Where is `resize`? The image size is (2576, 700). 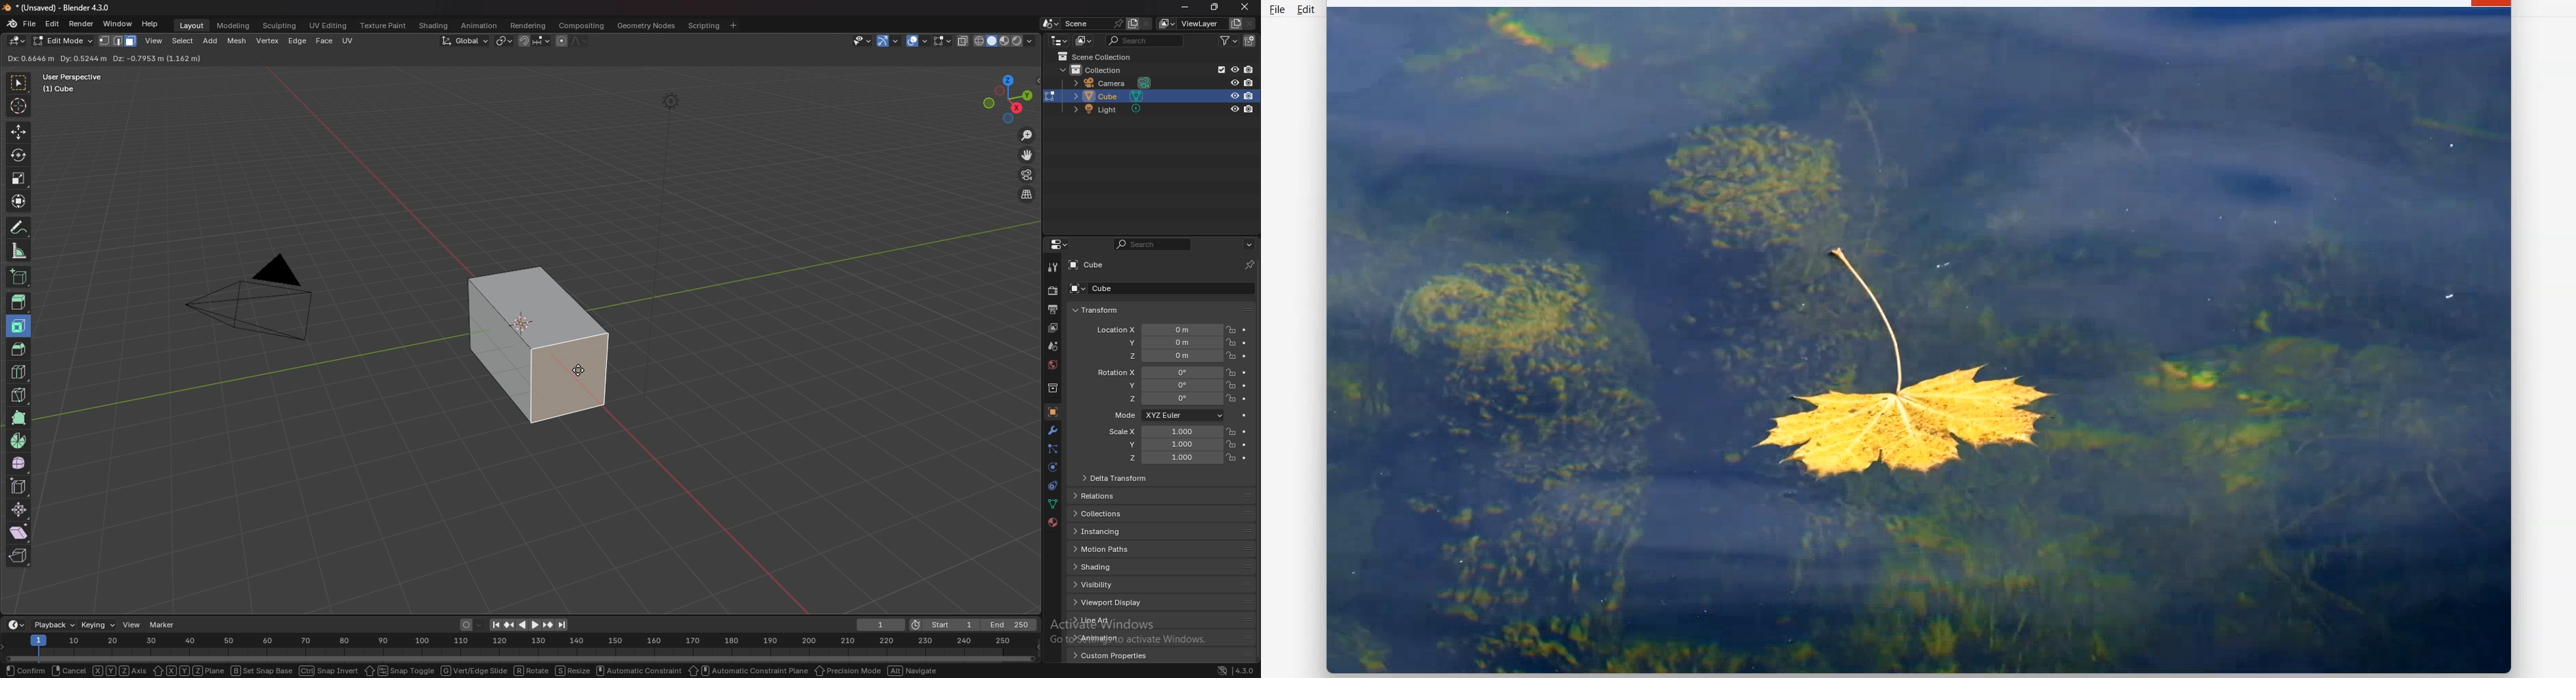 resize is located at coordinates (573, 671).